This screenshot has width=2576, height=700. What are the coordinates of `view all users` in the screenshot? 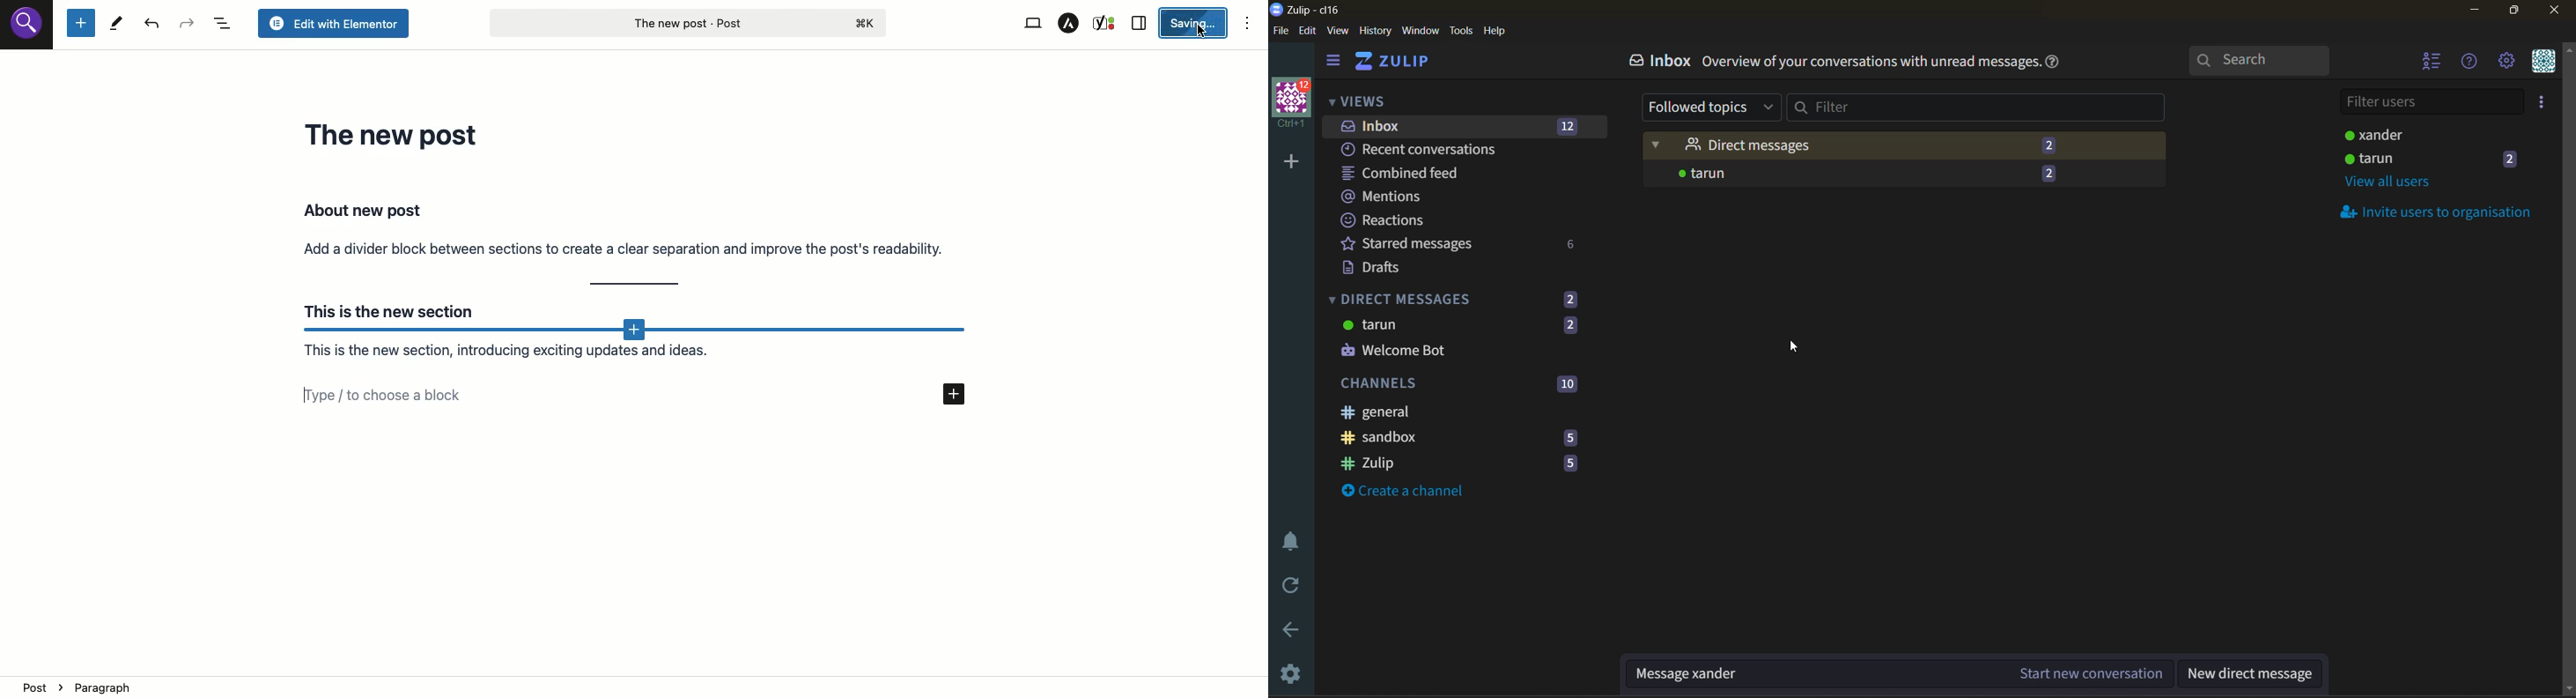 It's located at (2393, 183).